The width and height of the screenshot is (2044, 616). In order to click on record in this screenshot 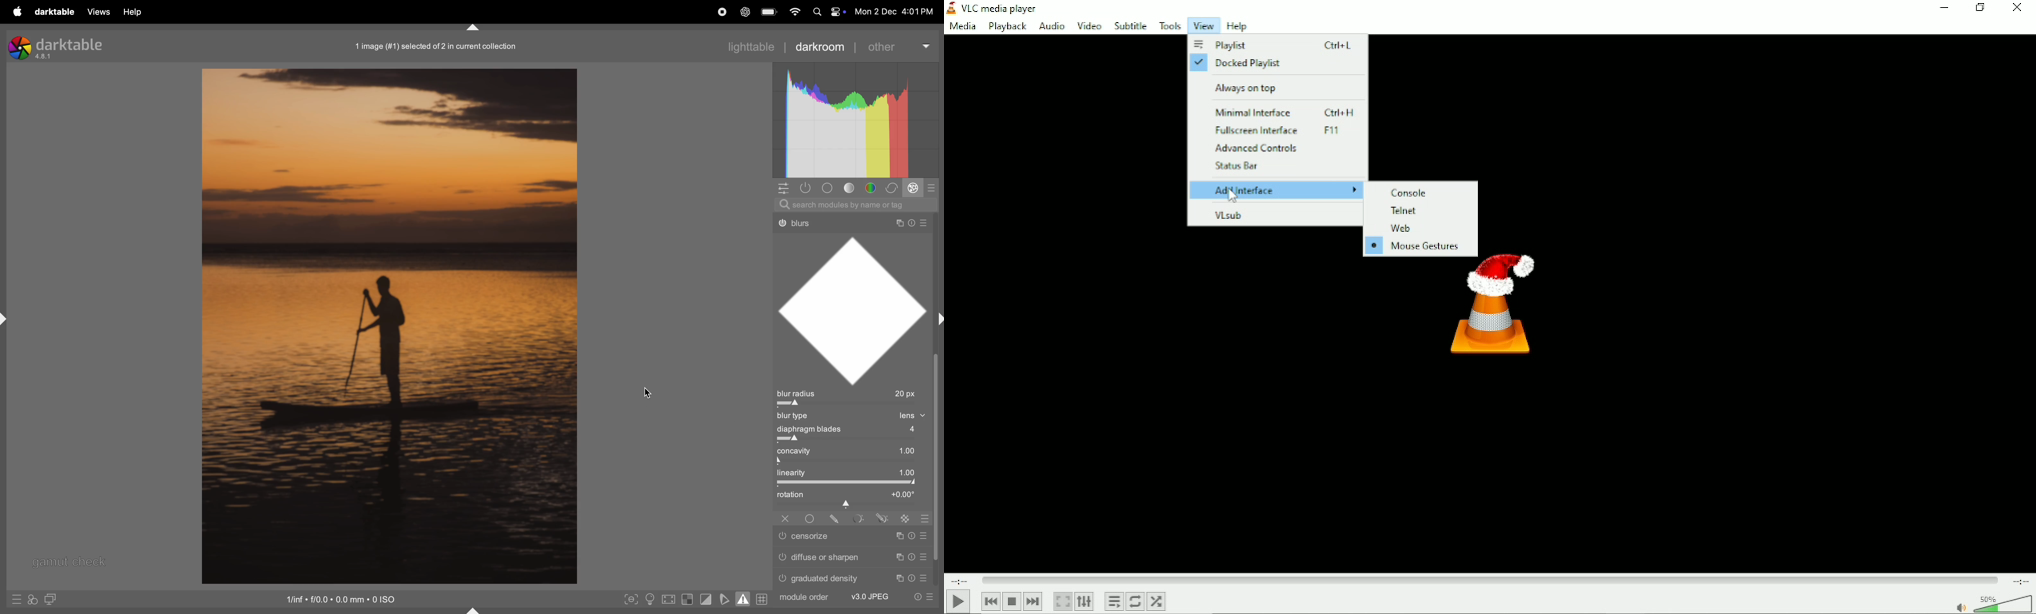, I will do `click(721, 12)`.